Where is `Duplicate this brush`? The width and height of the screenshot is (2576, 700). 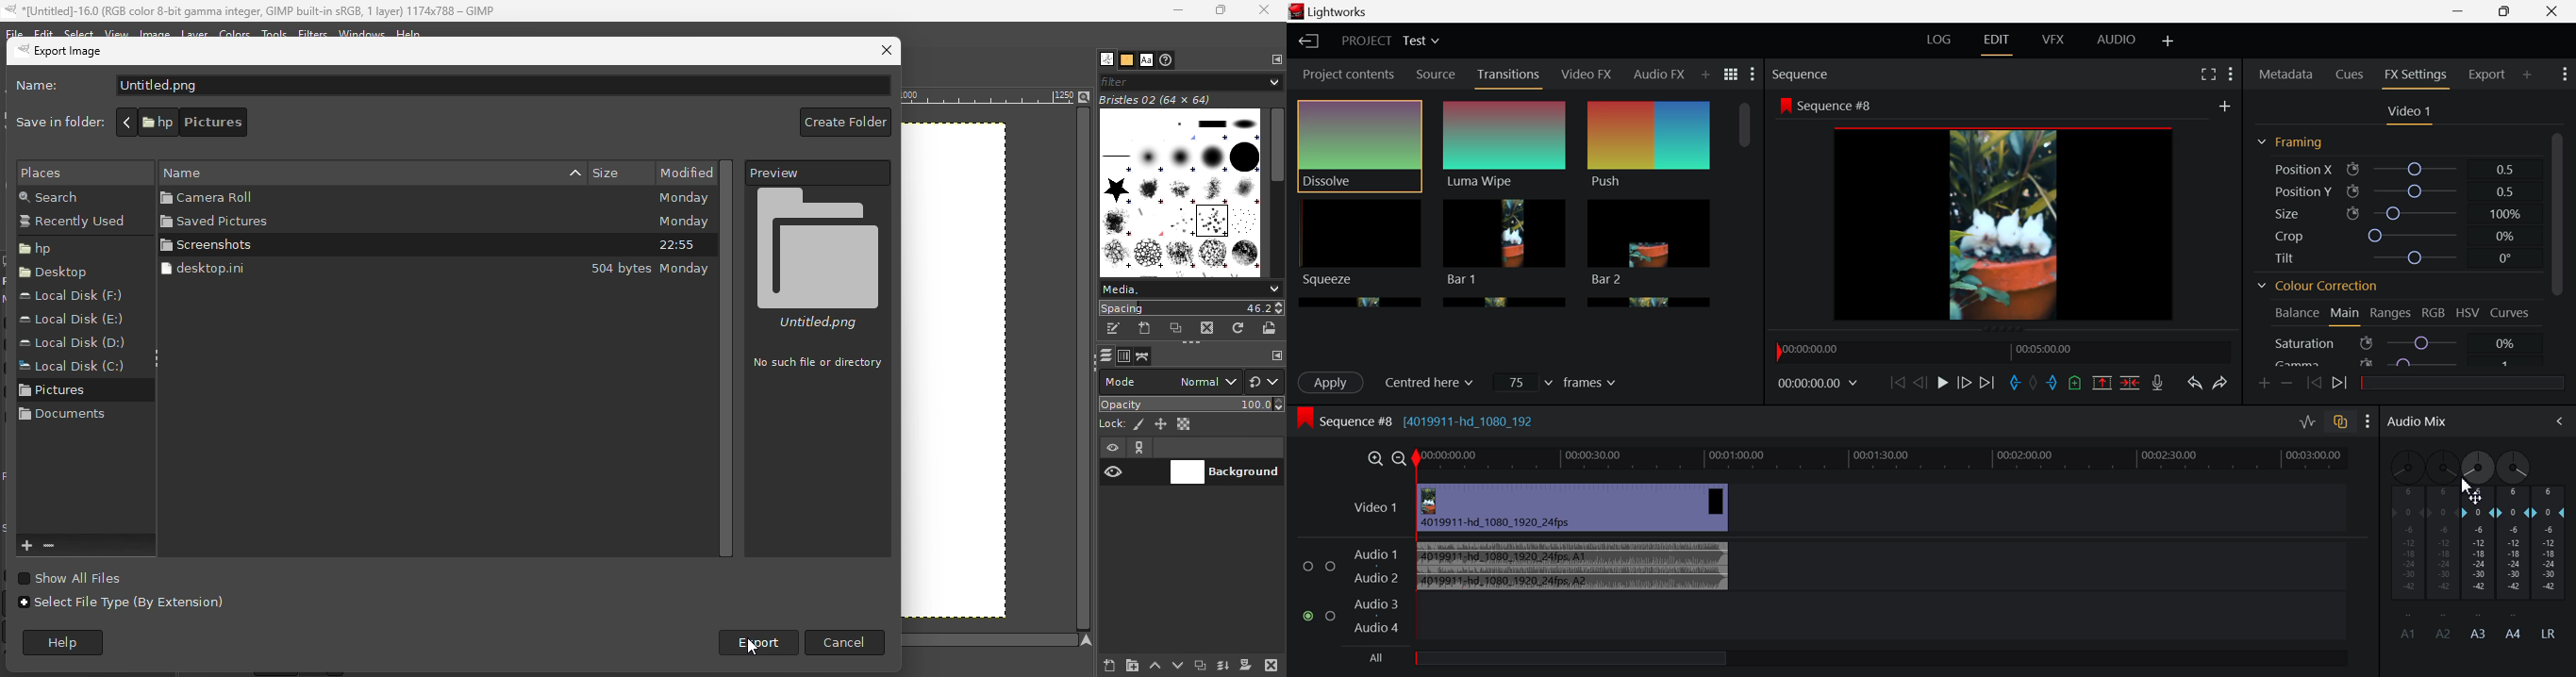
Duplicate this brush is located at coordinates (1177, 328).